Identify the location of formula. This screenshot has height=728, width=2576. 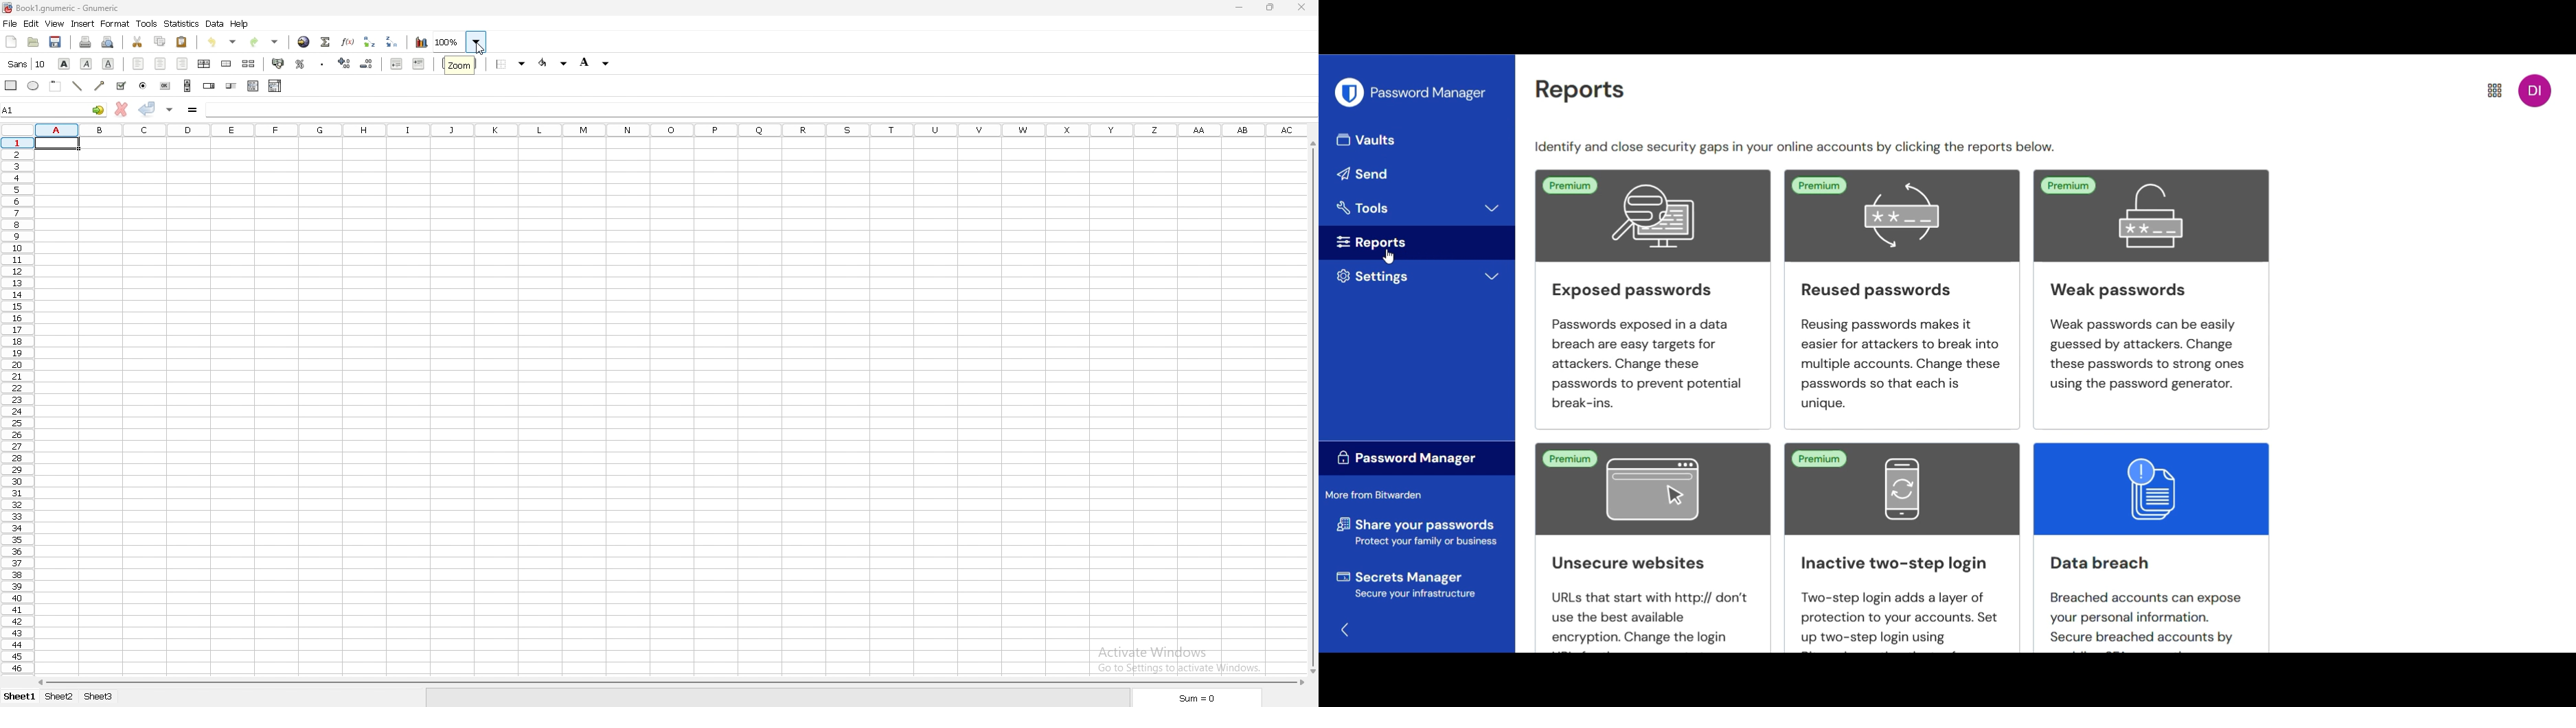
(192, 109).